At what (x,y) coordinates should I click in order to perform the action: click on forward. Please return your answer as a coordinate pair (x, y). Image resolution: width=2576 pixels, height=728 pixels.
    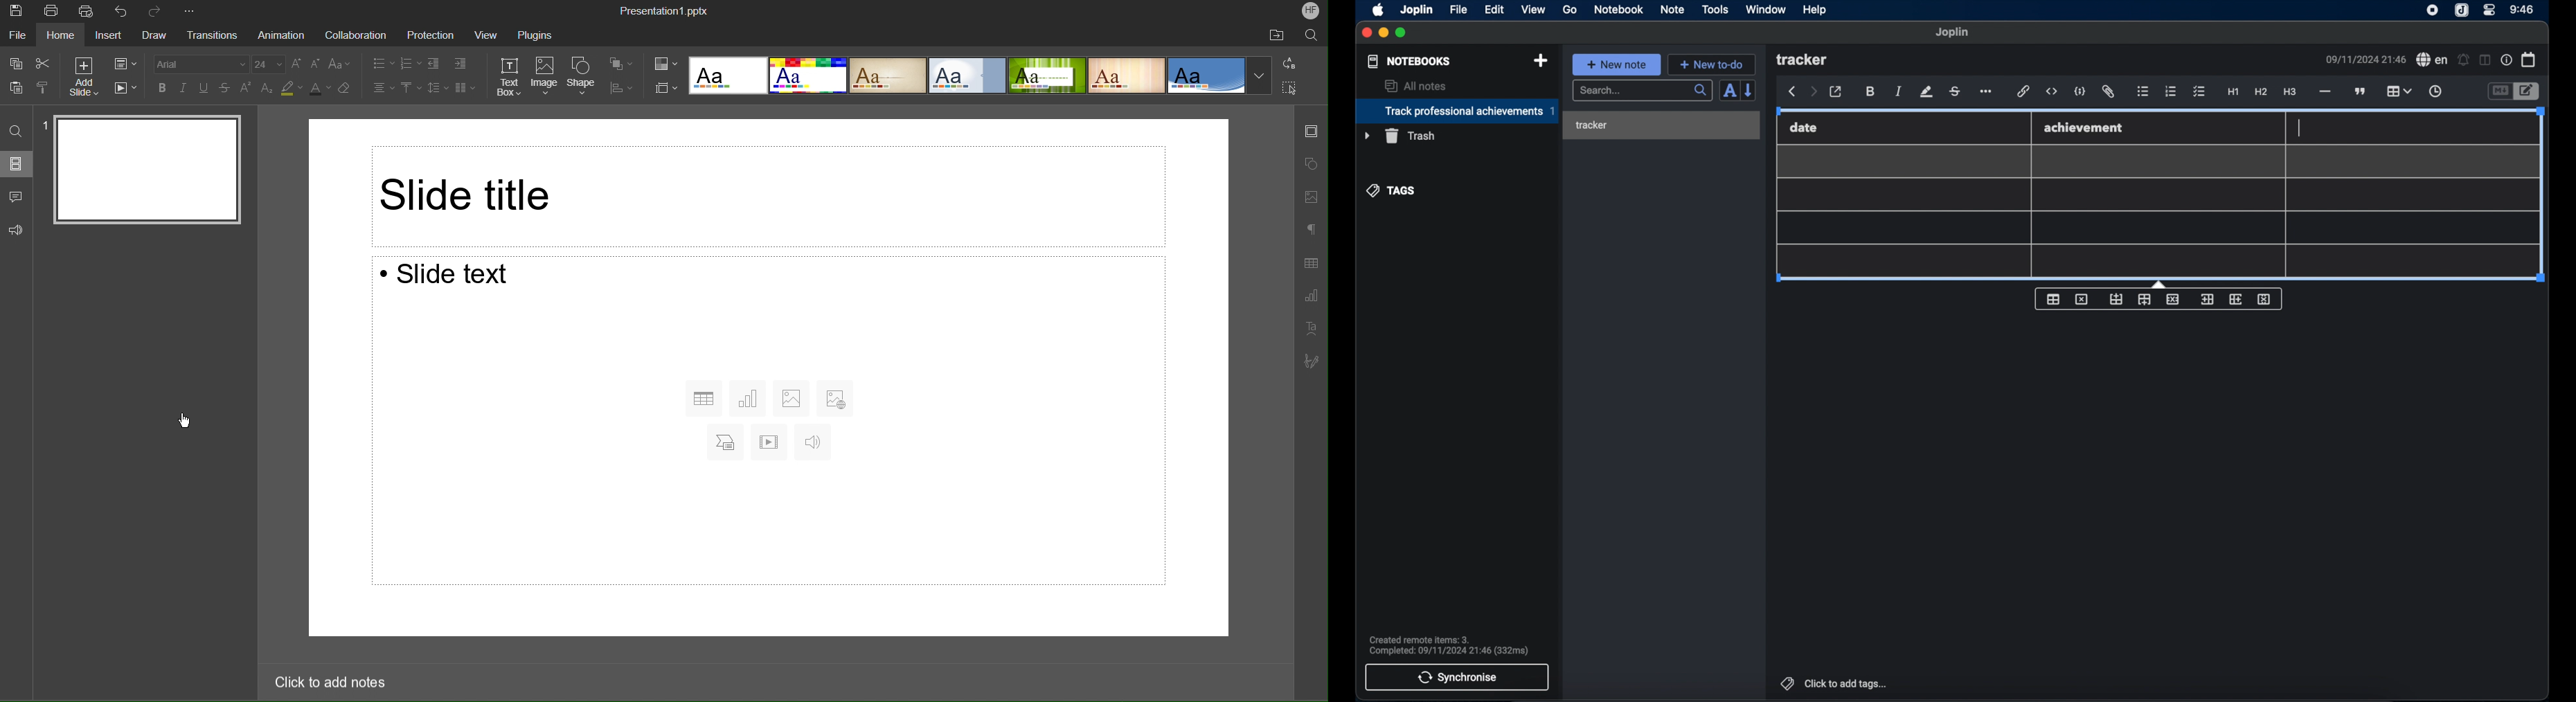
    Looking at the image, I should click on (1813, 92).